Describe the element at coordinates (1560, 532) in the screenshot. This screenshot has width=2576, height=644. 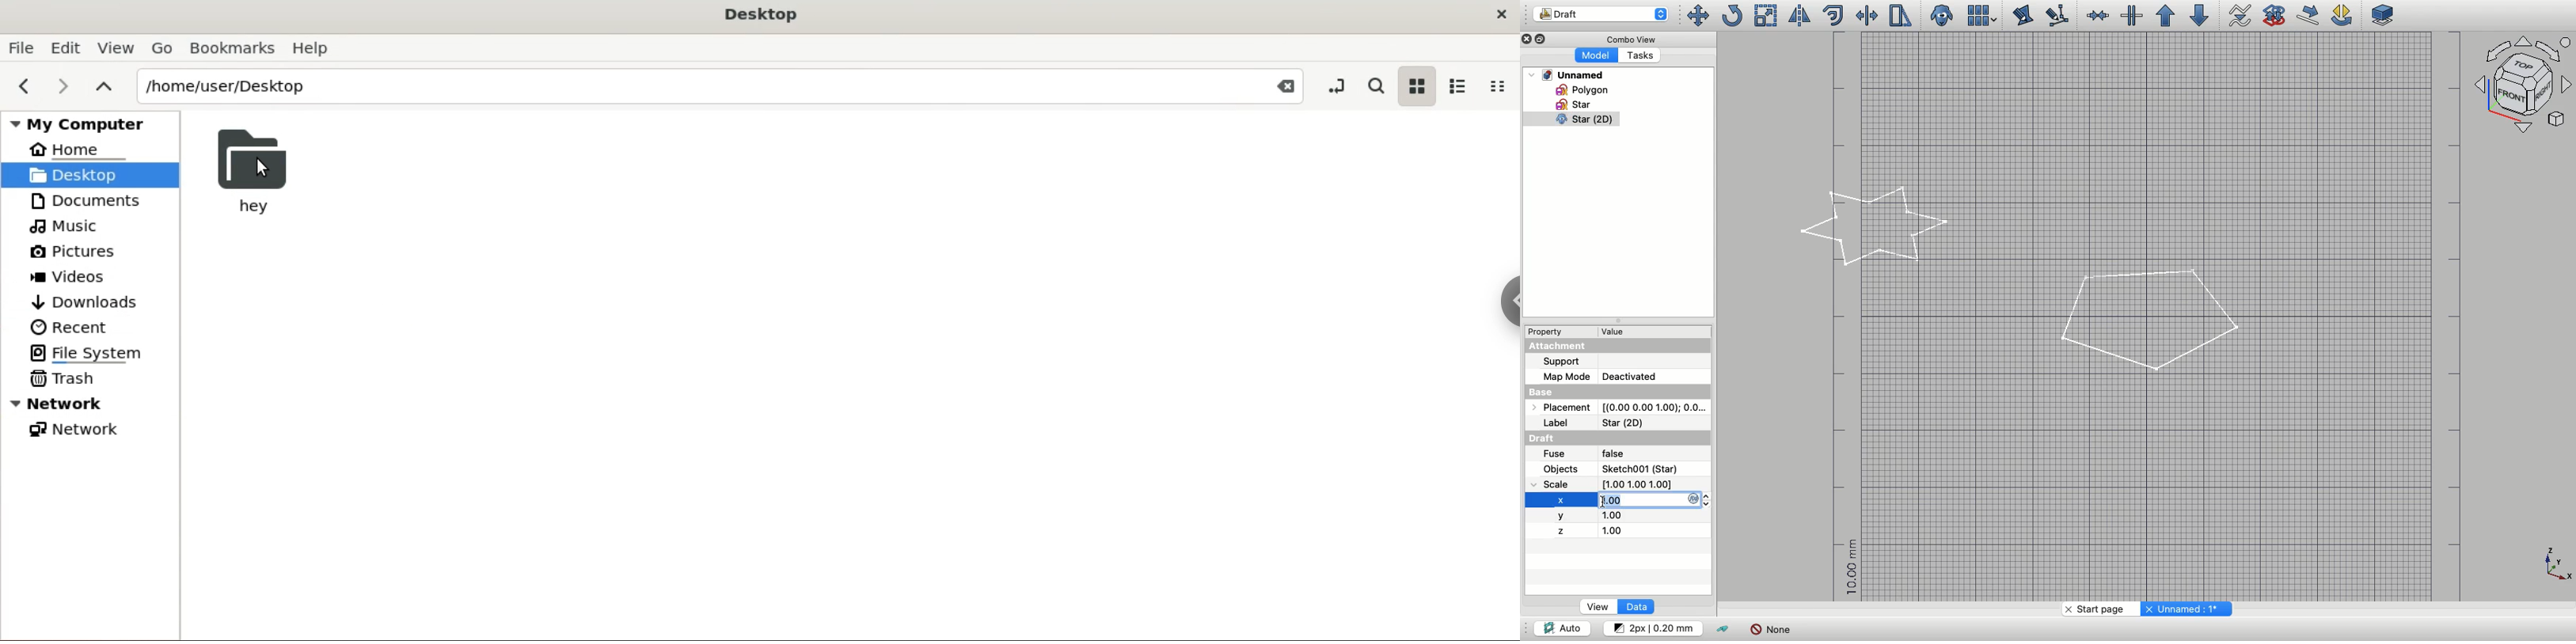
I see `Z` at that location.